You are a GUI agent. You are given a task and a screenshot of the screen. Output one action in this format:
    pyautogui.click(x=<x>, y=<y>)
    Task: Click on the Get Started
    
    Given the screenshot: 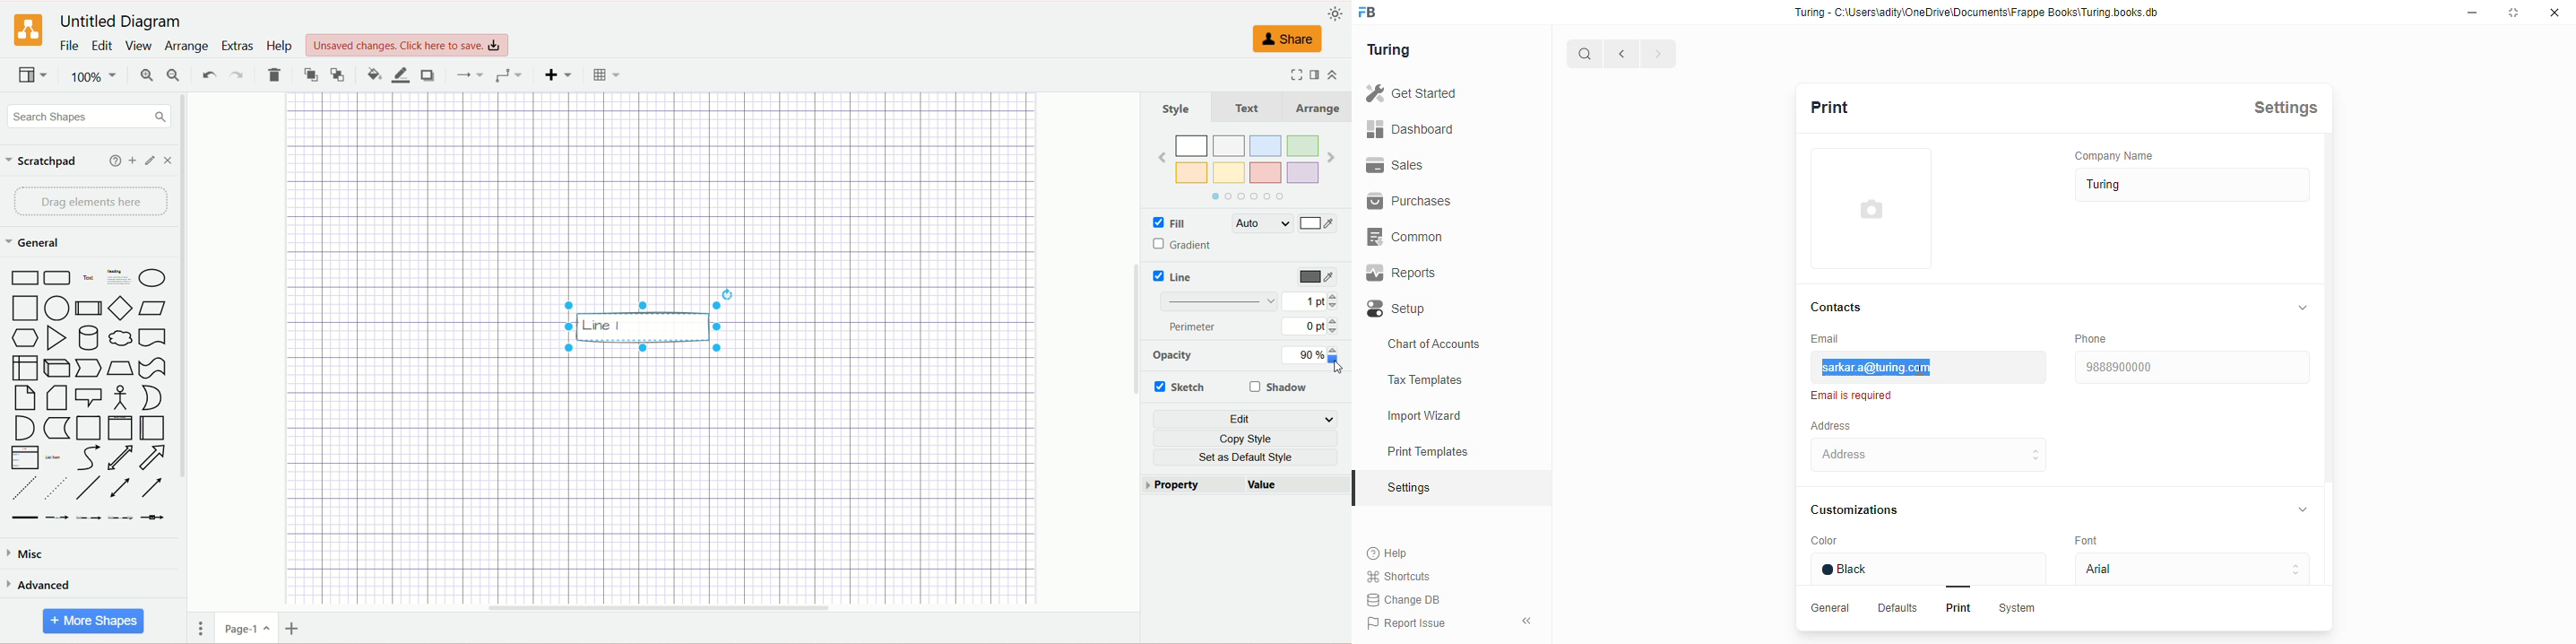 What is the action you would take?
    pyautogui.click(x=1412, y=91)
    